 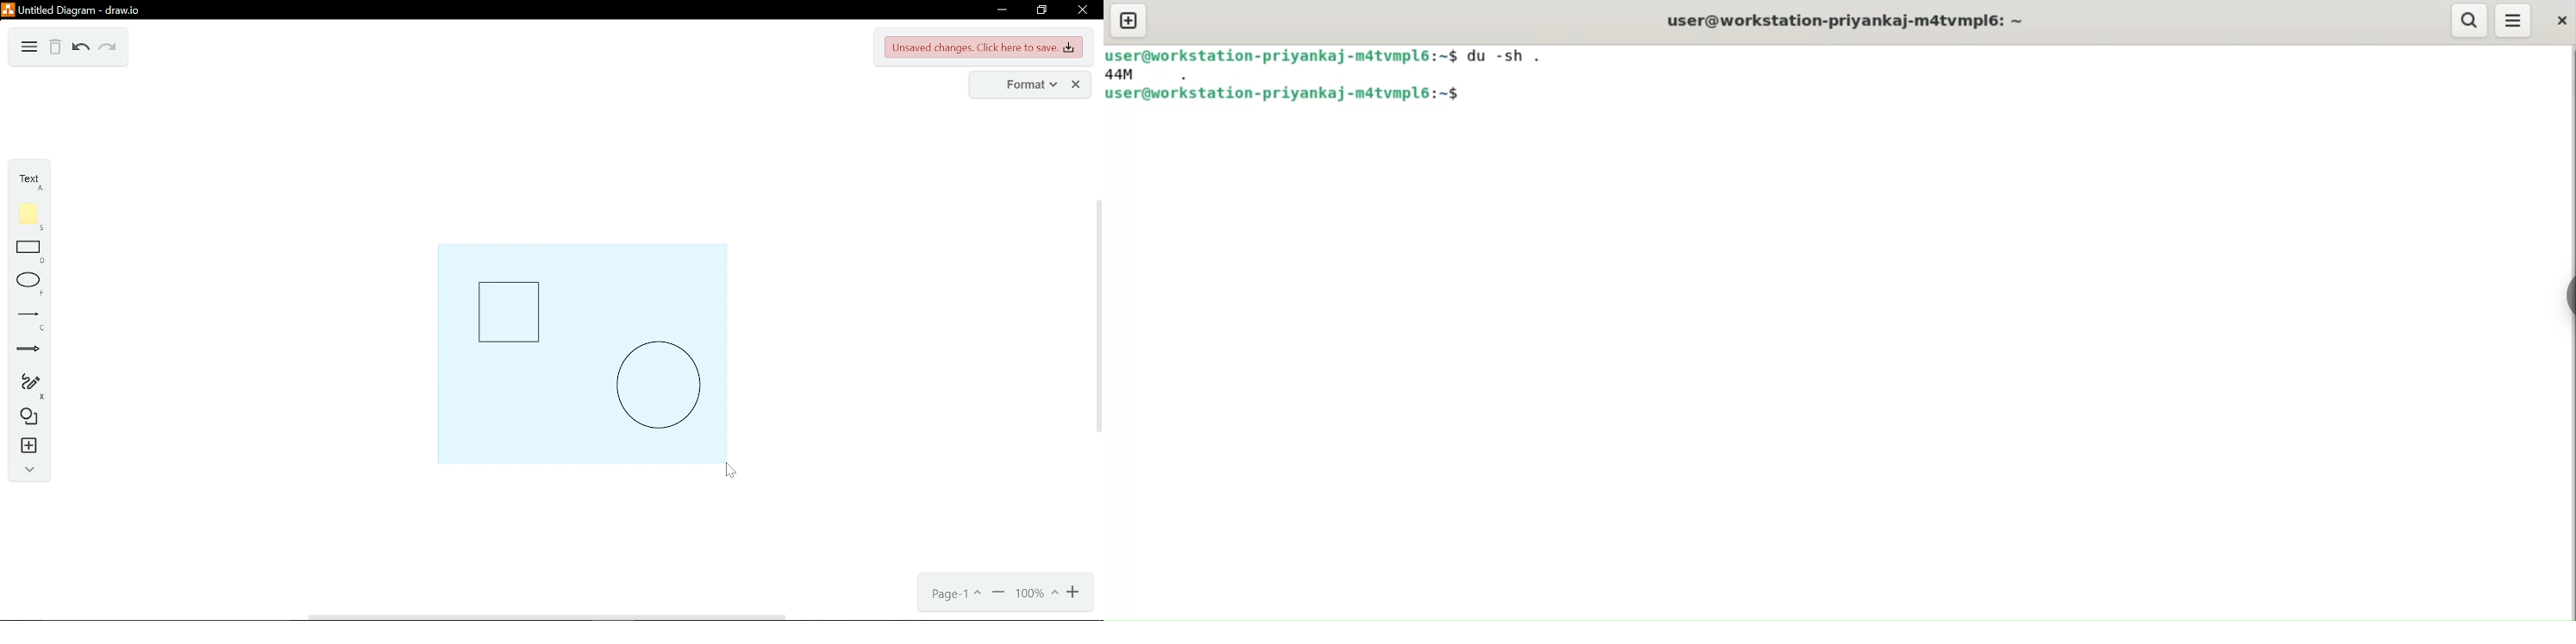 I want to click on current page, so click(x=954, y=594).